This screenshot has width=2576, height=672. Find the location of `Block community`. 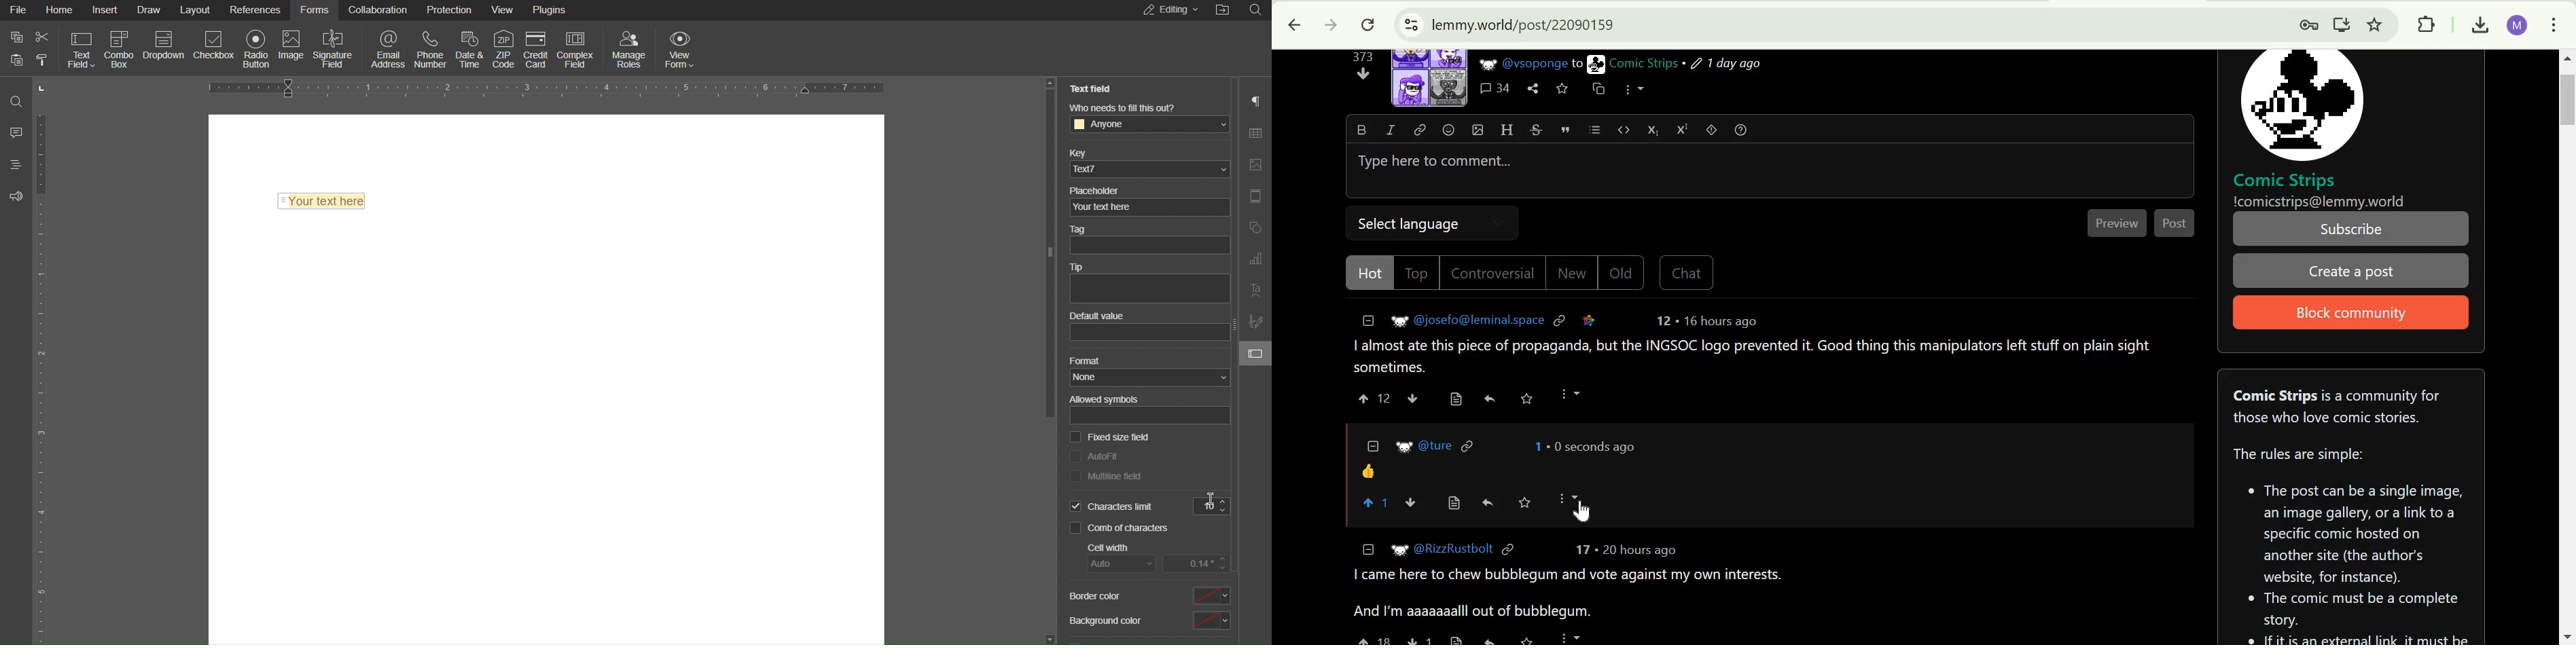

Block community is located at coordinates (2346, 314).